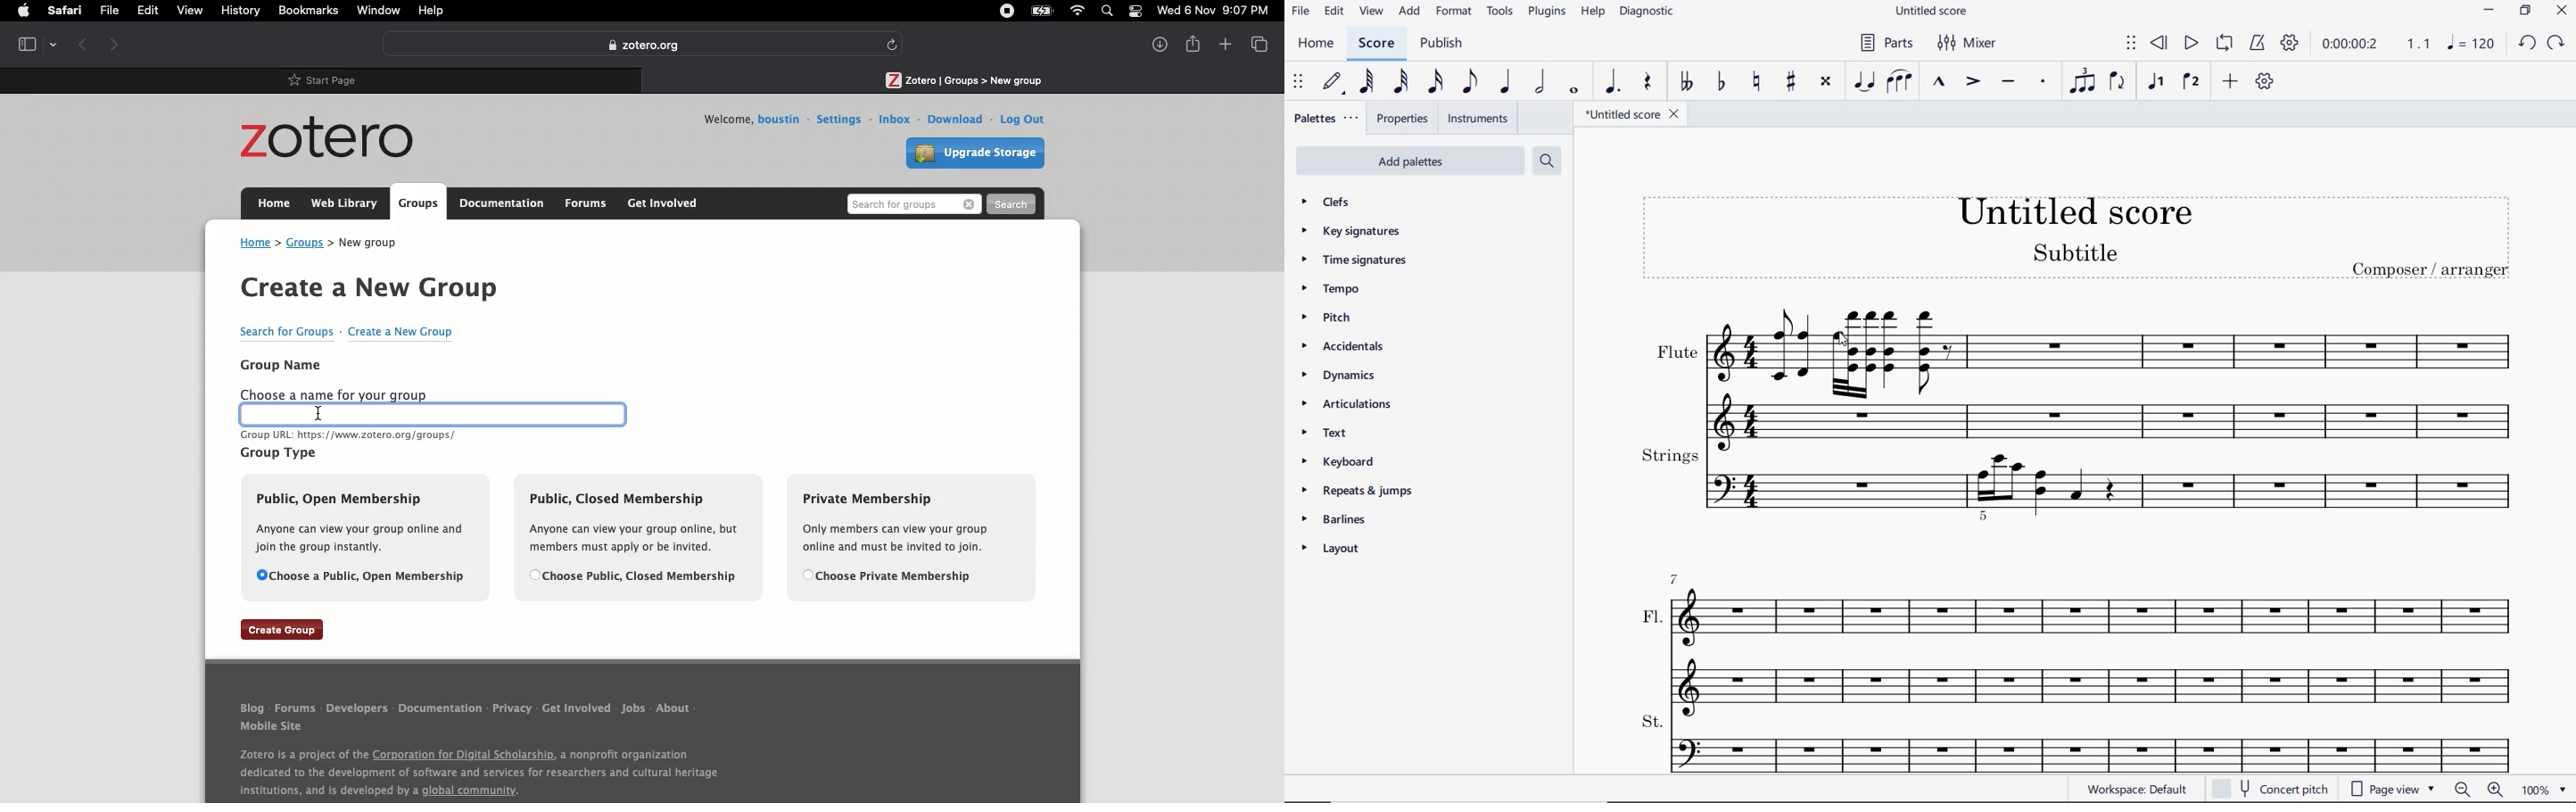 The height and width of the screenshot is (812, 2576). I want to click on CUSTOMIZE TOOLBAR, so click(2266, 84).